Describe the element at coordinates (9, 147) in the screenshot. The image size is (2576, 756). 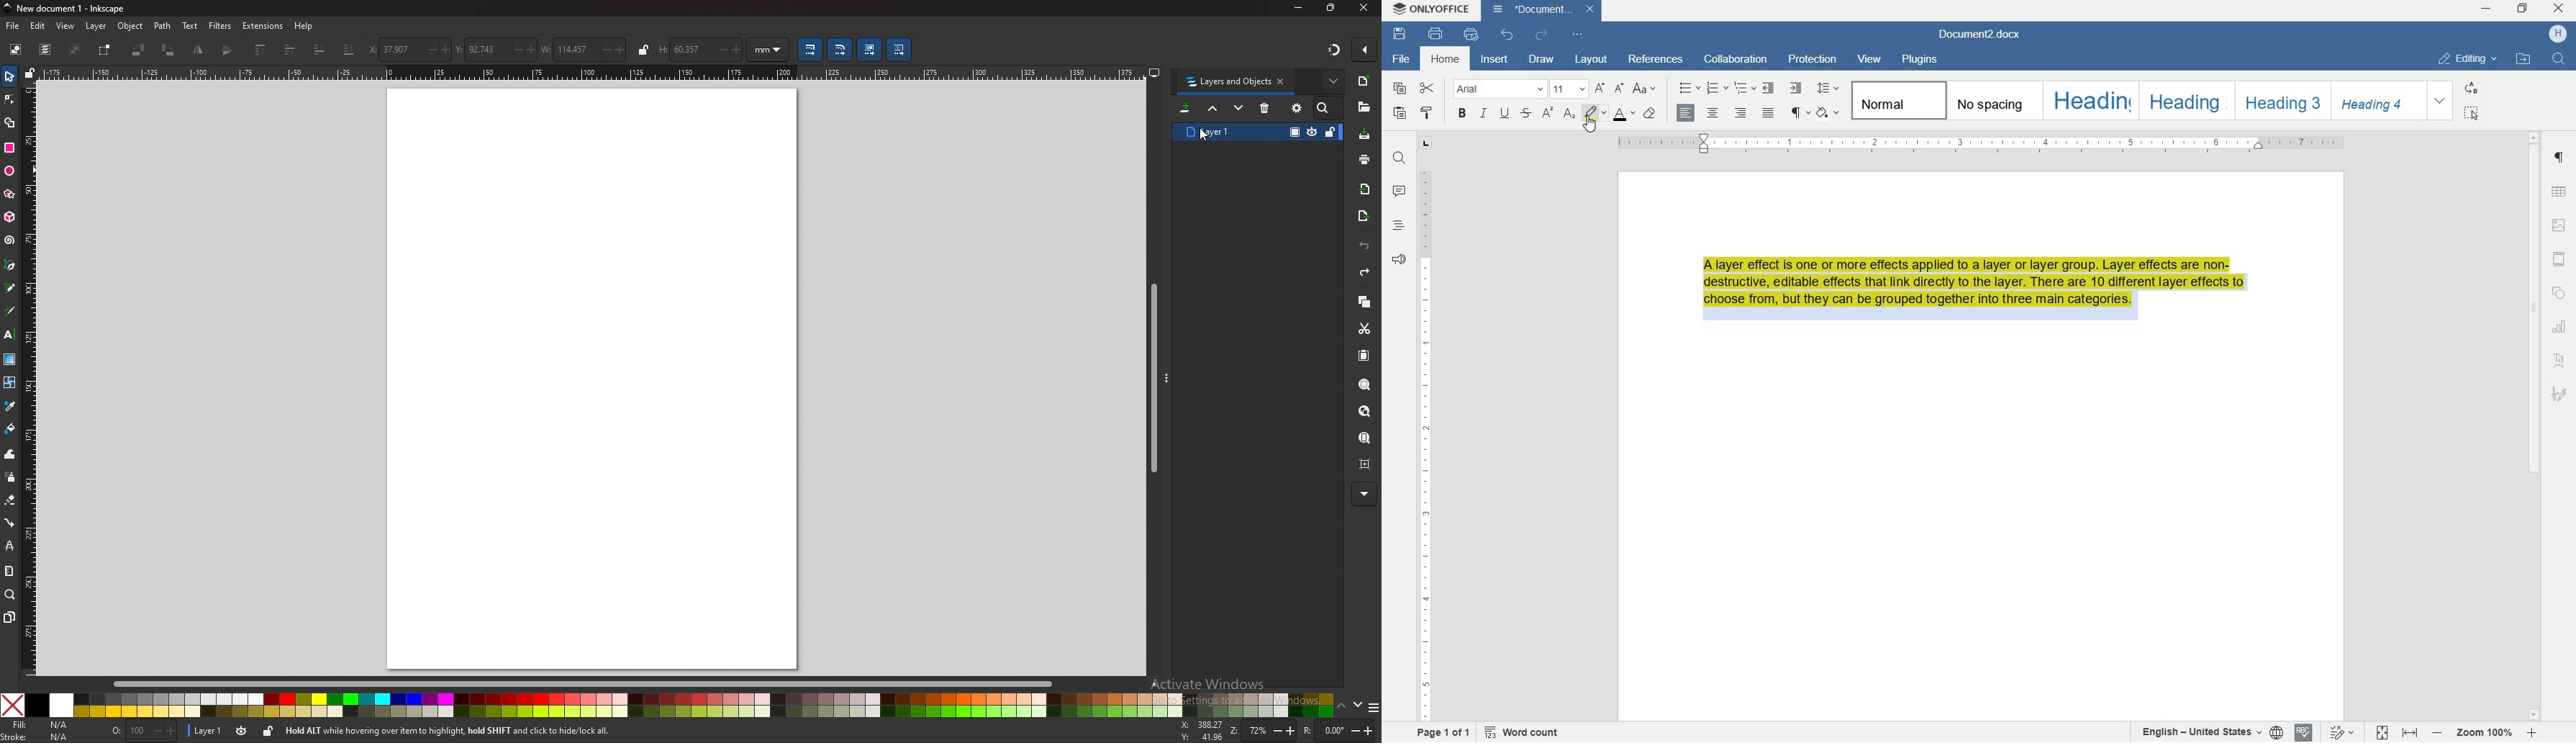
I see `rectangle` at that location.